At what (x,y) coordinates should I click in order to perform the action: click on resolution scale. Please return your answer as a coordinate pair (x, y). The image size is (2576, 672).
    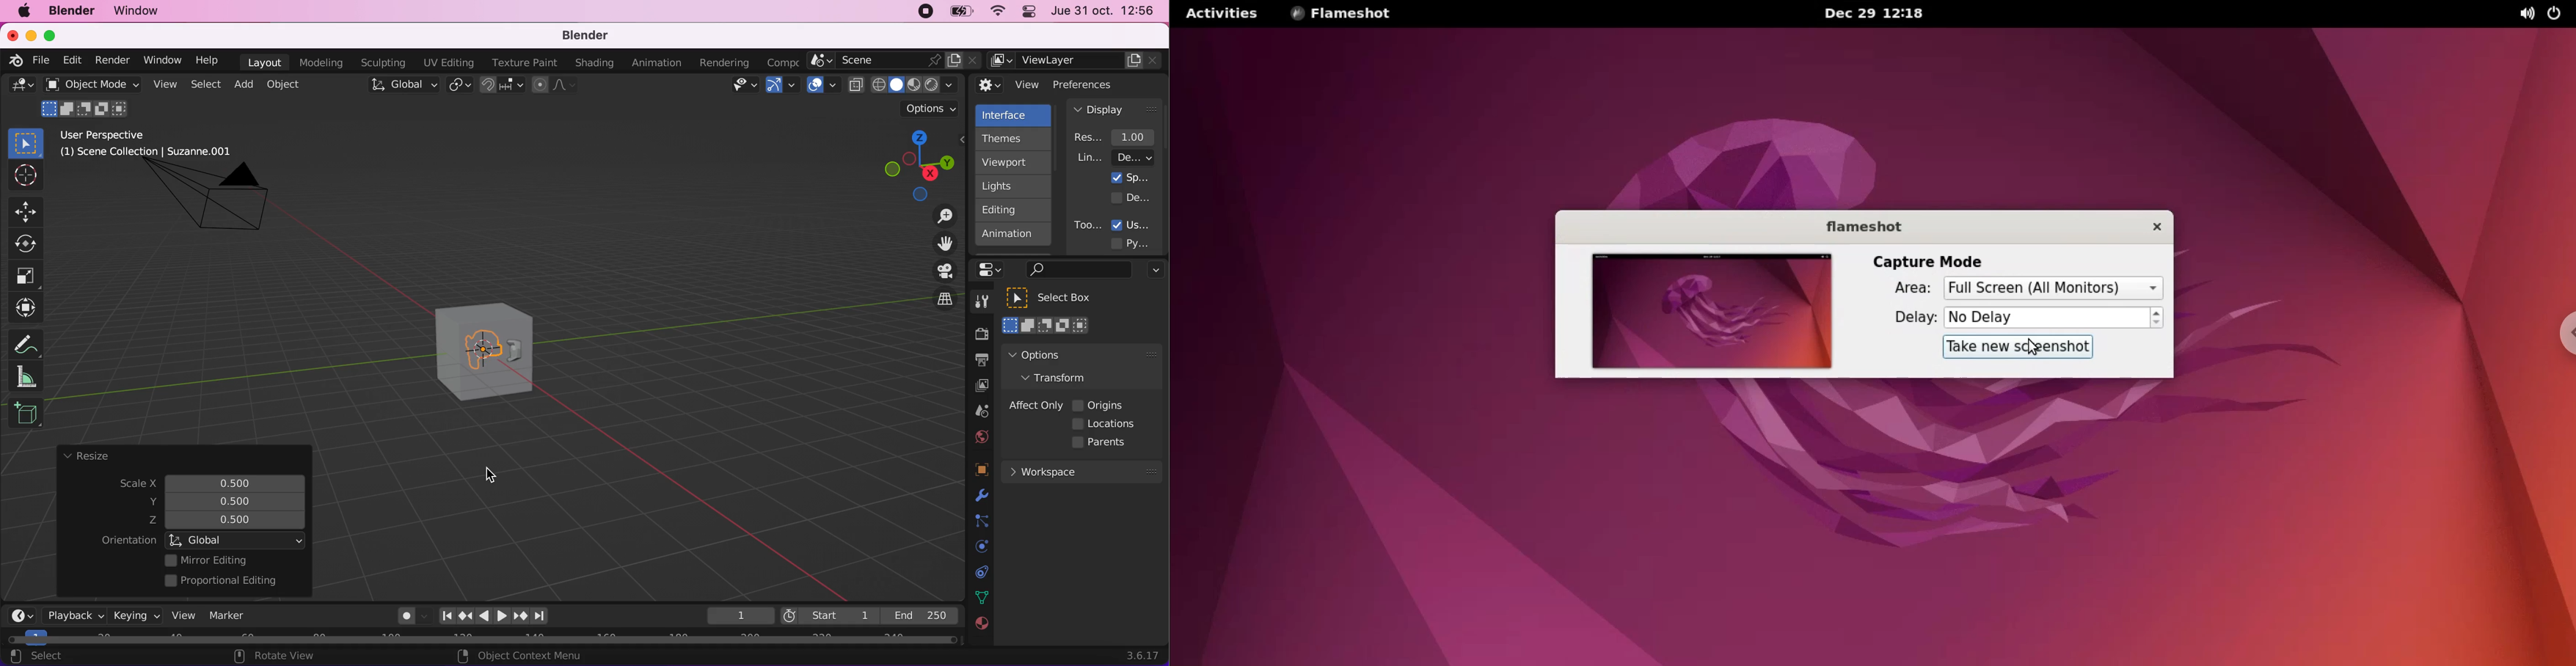
    Looking at the image, I should click on (1119, 137).